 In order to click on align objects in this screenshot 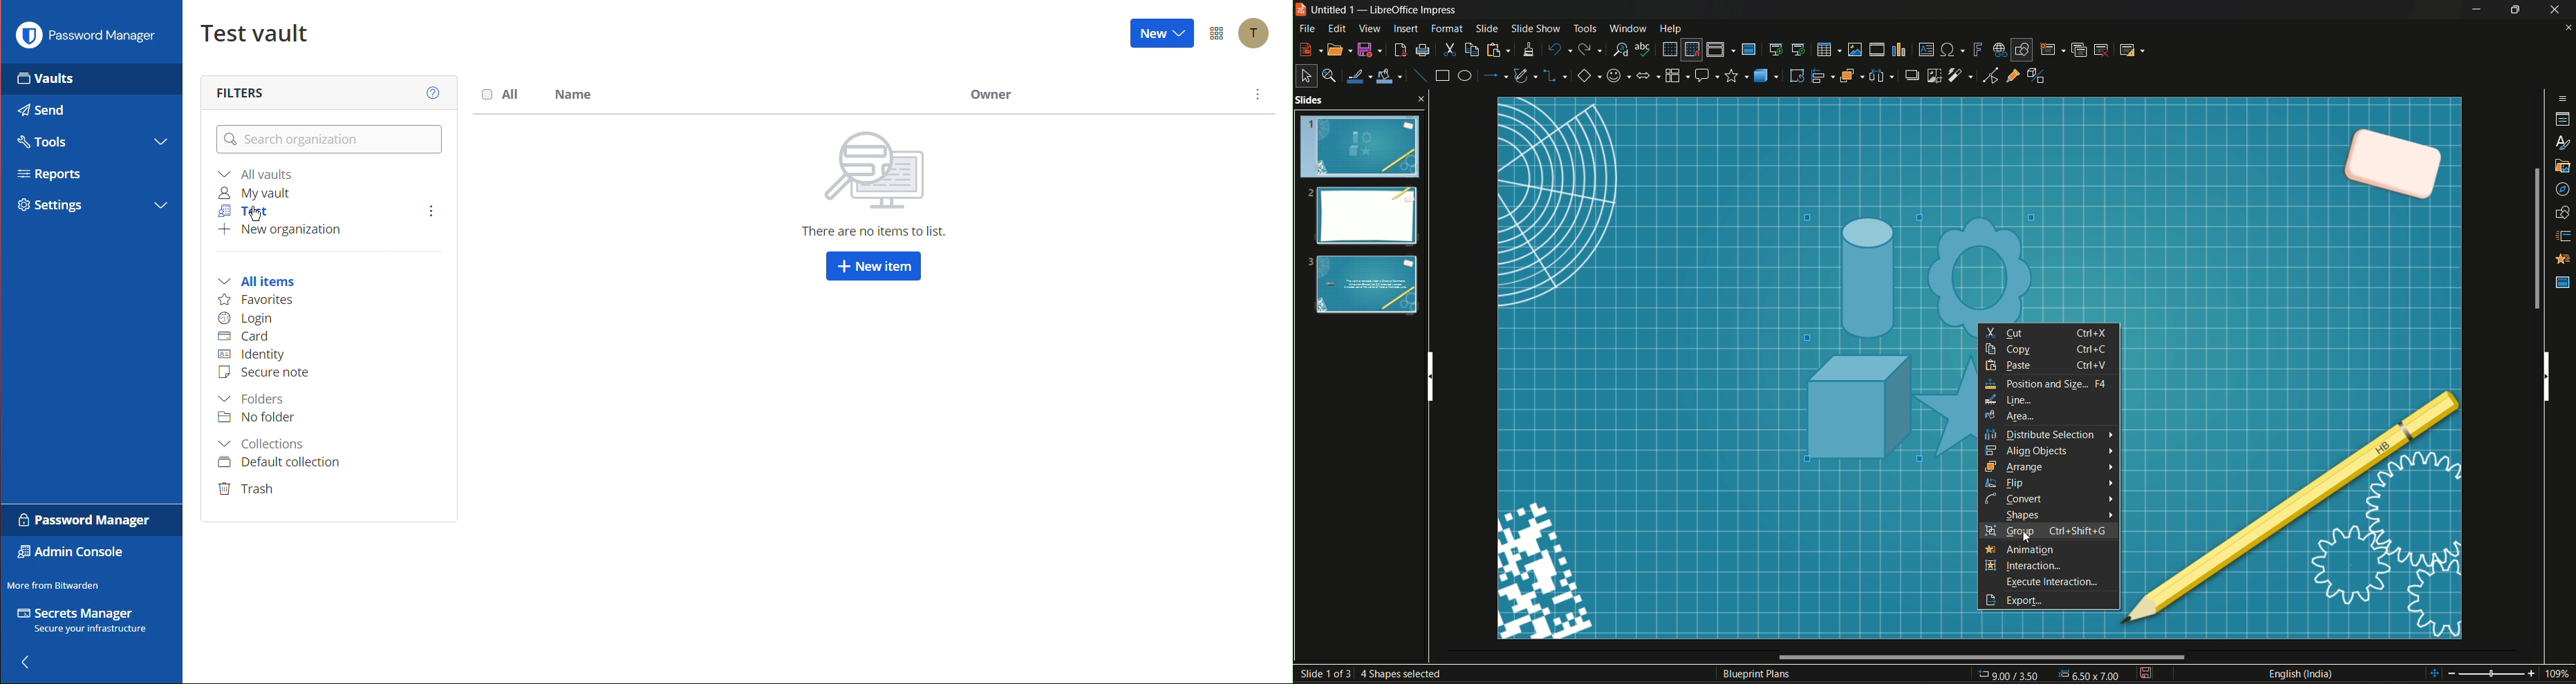, I will do `click(2029, 452)`.